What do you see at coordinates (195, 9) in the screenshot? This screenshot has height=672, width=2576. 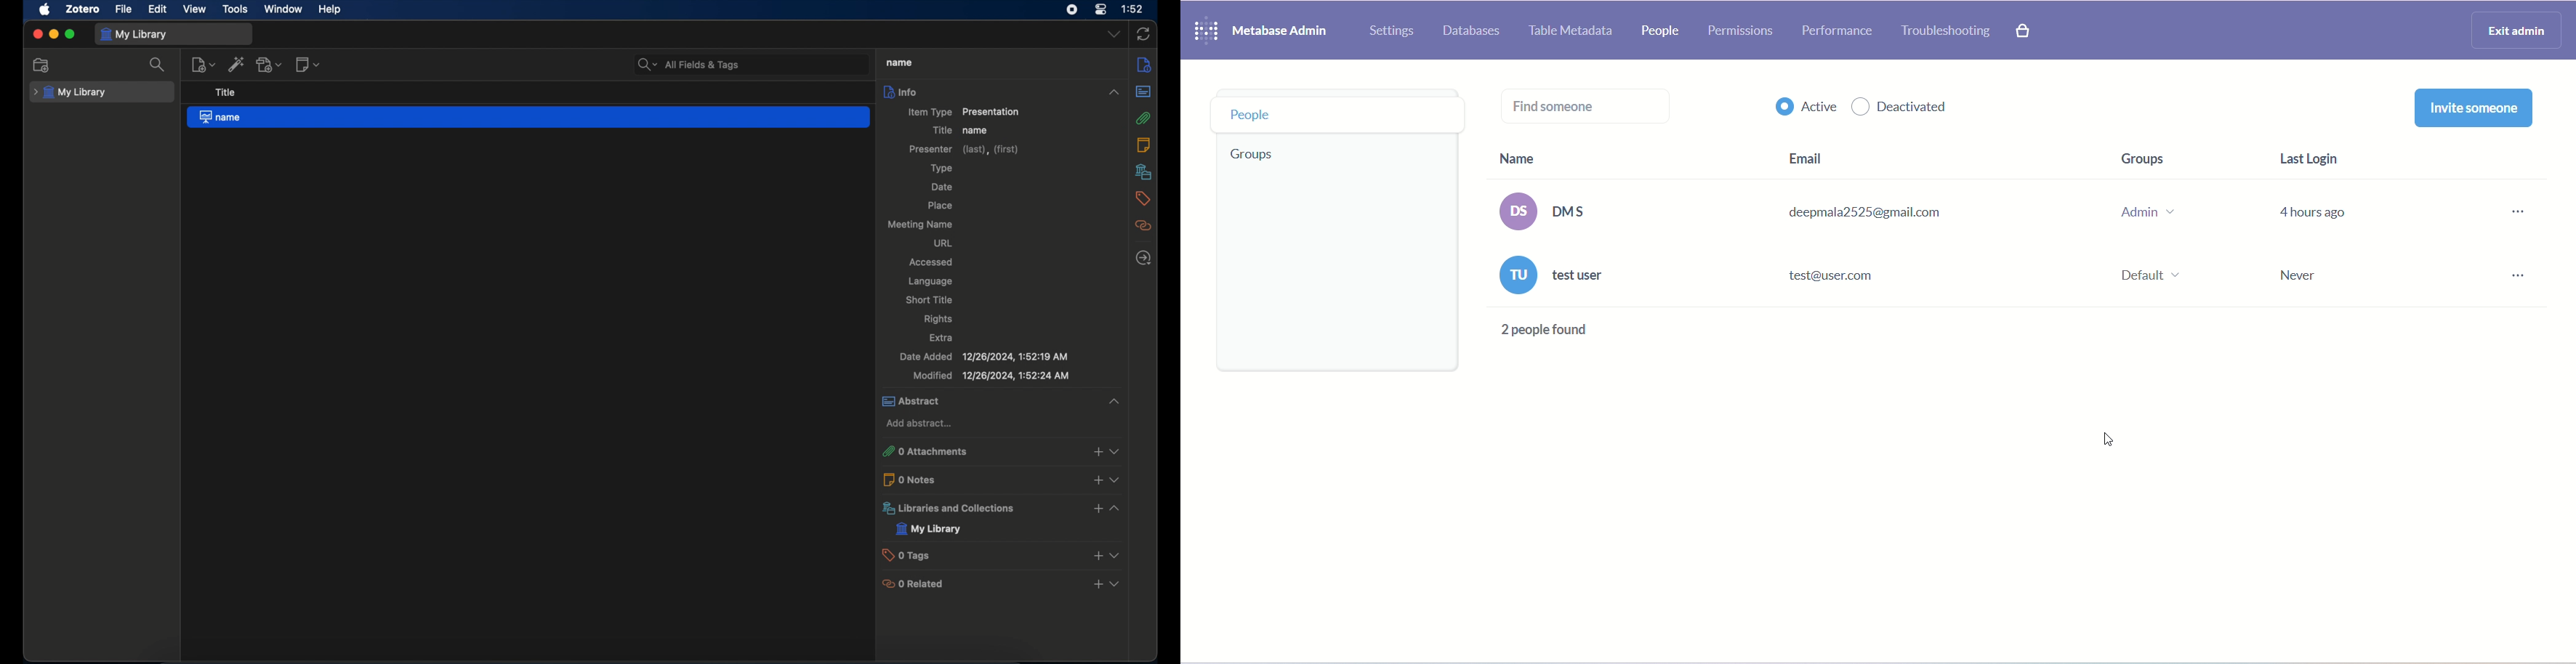 I see `view` at bounding box center [195, 9].